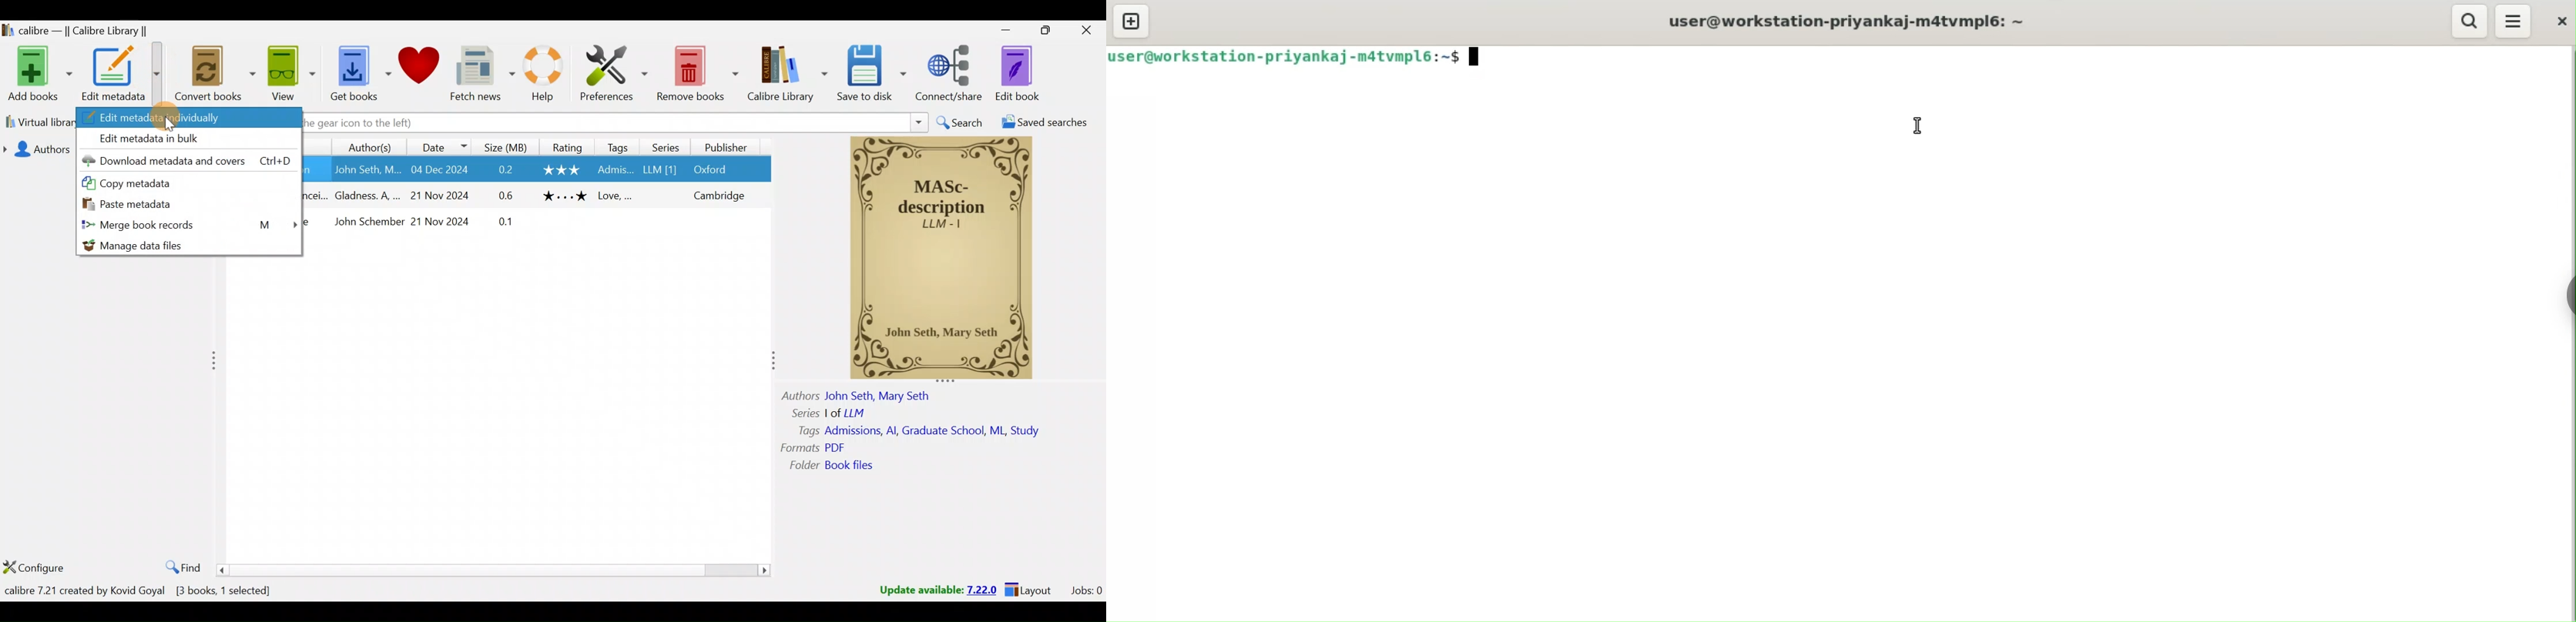 This screenshot has width=2576, height=644. What do you see at coordinates (614, 73) in the screenshot?
I see `Preferences` at bounding box center [614, 73].